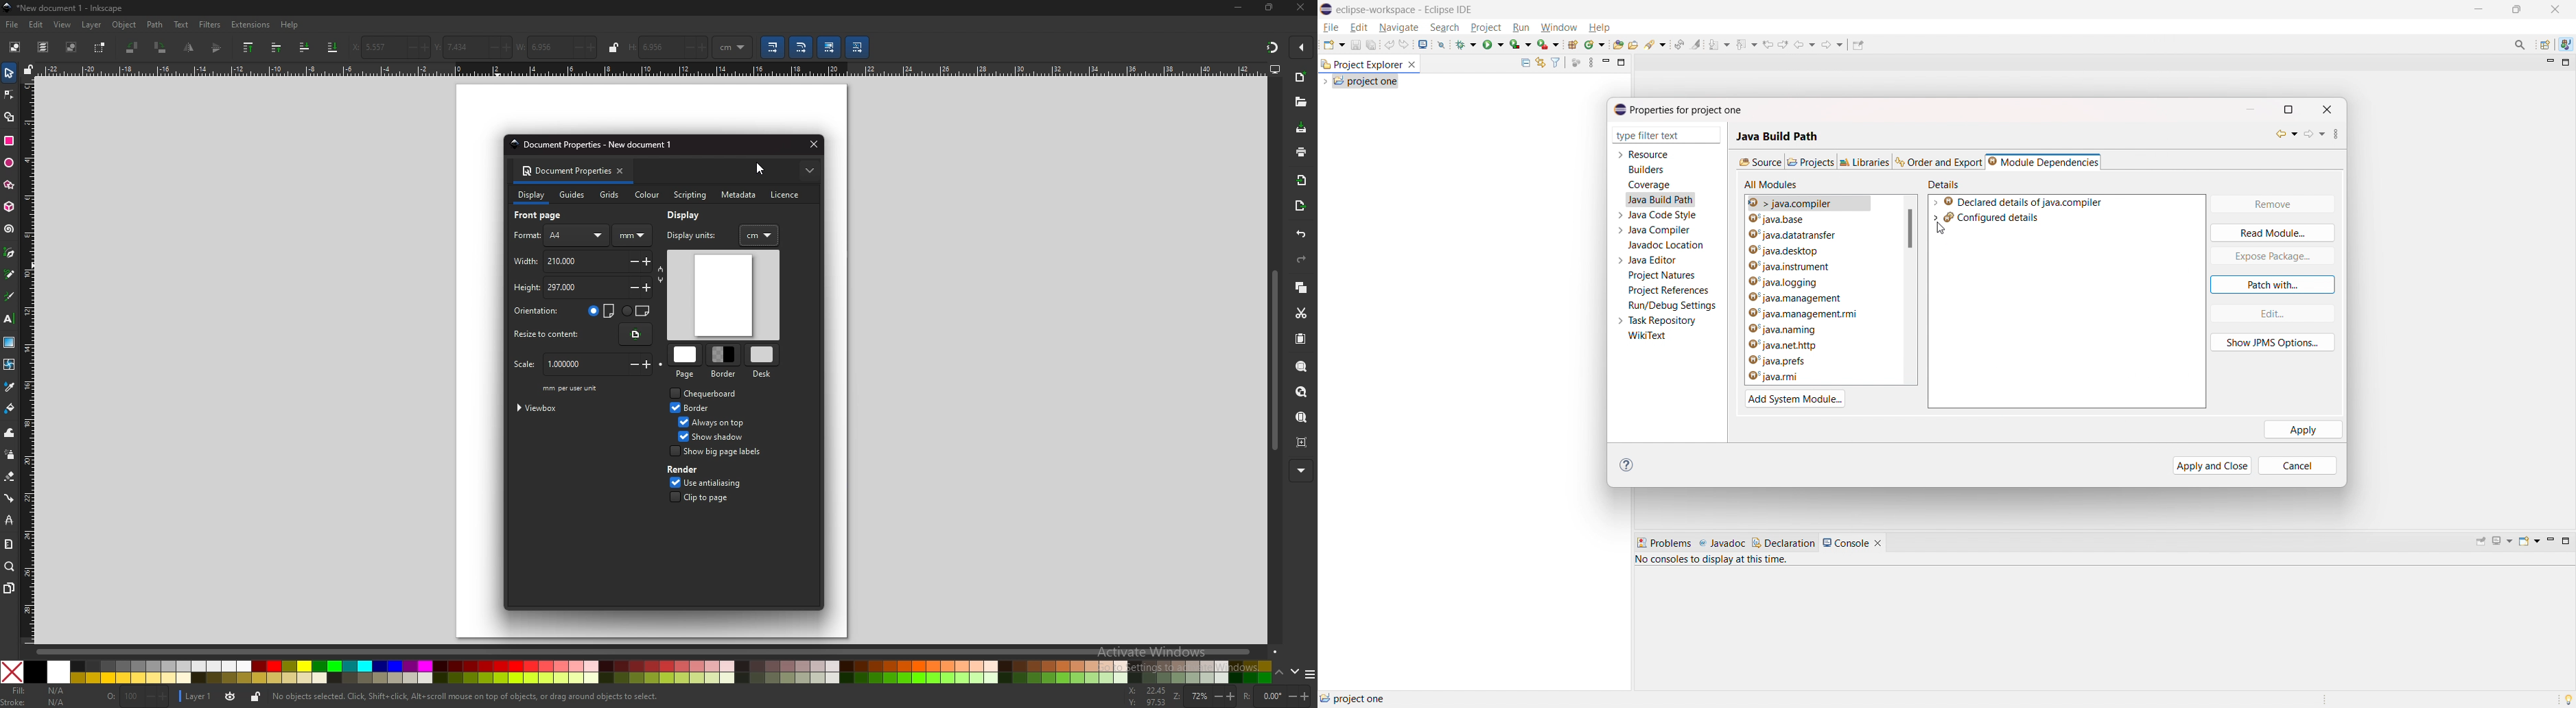 The image size is (2576, 728). I want to click on expand java code style, so click(1620, 214).